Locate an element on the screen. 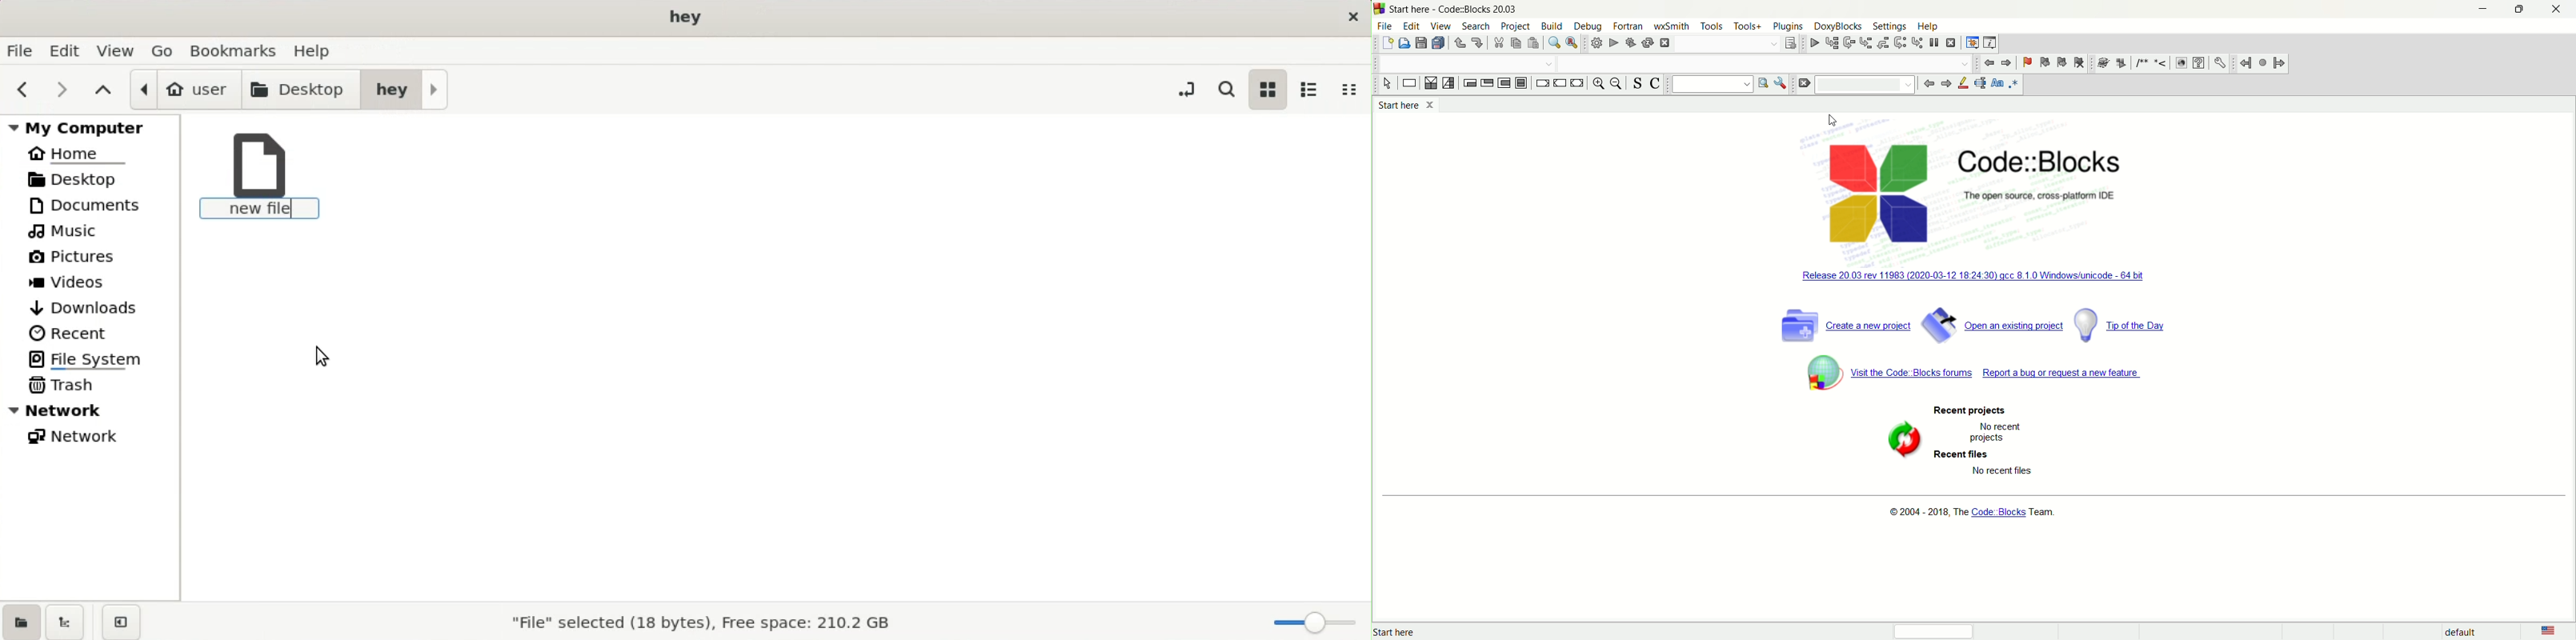 This screenshot has width=2576, height=644. debug is located at coordinates (1813, 44).